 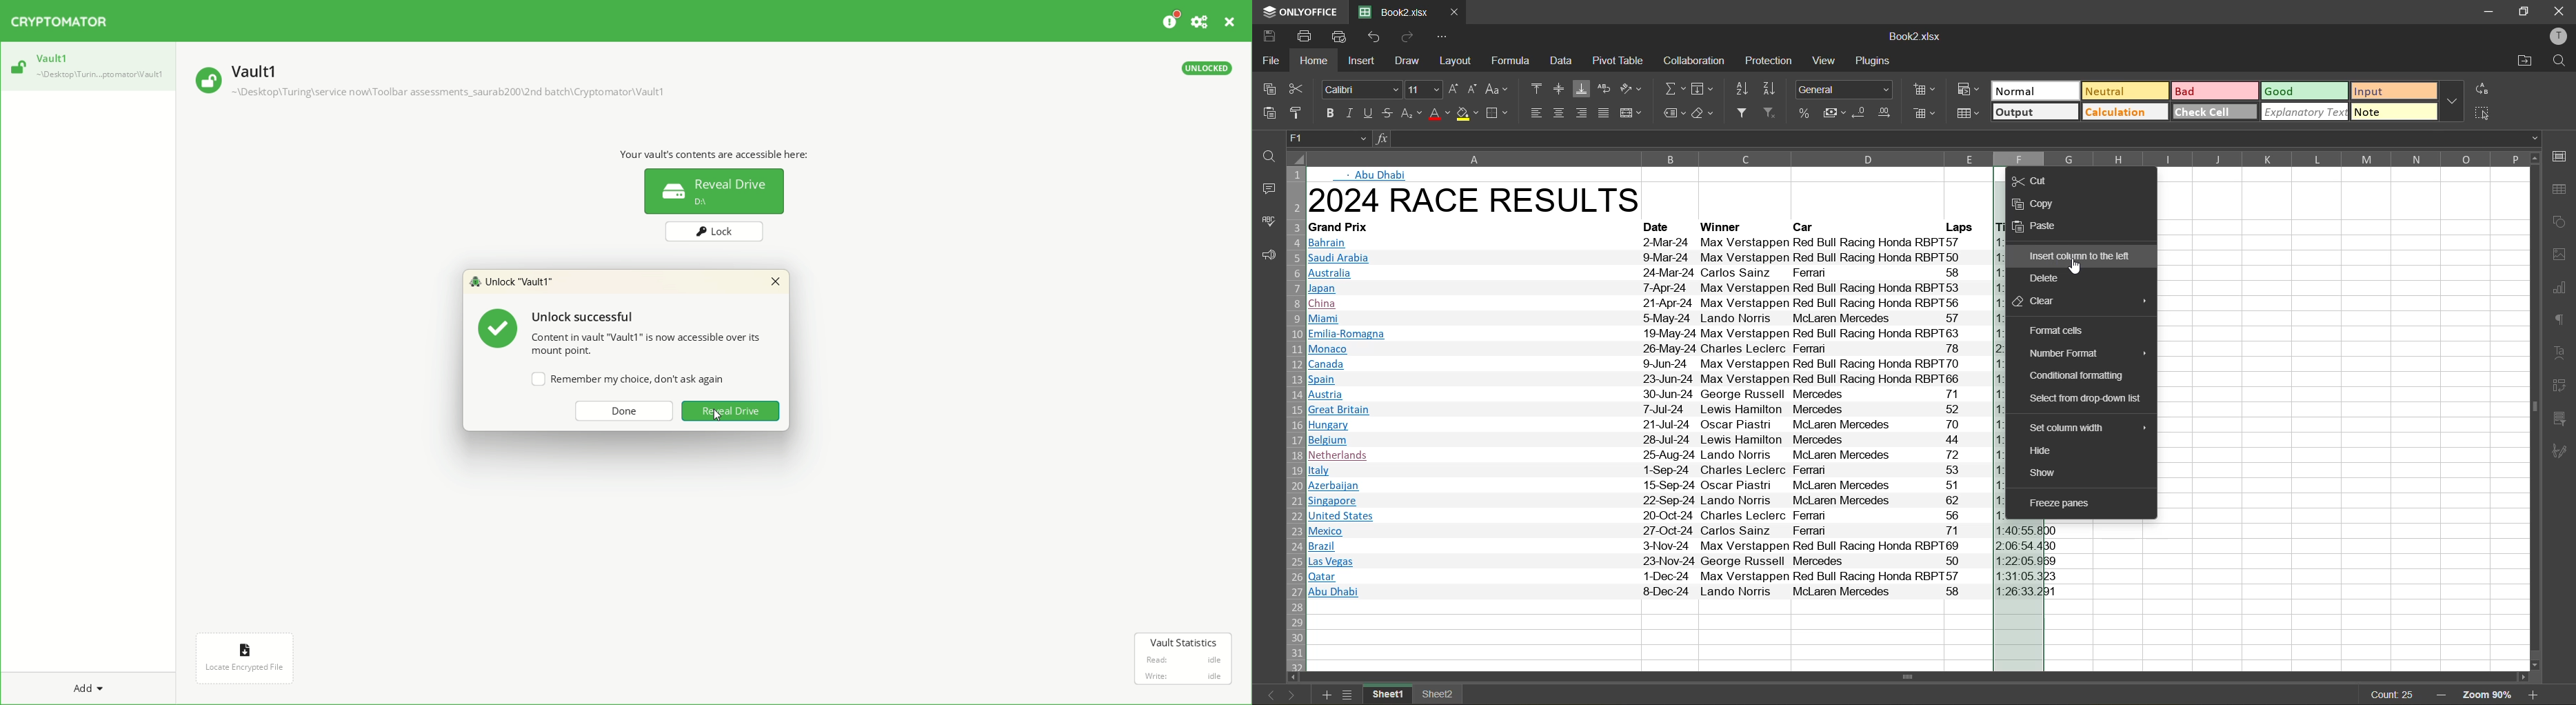 I want to click on paste, so click(x=2044, y=228).